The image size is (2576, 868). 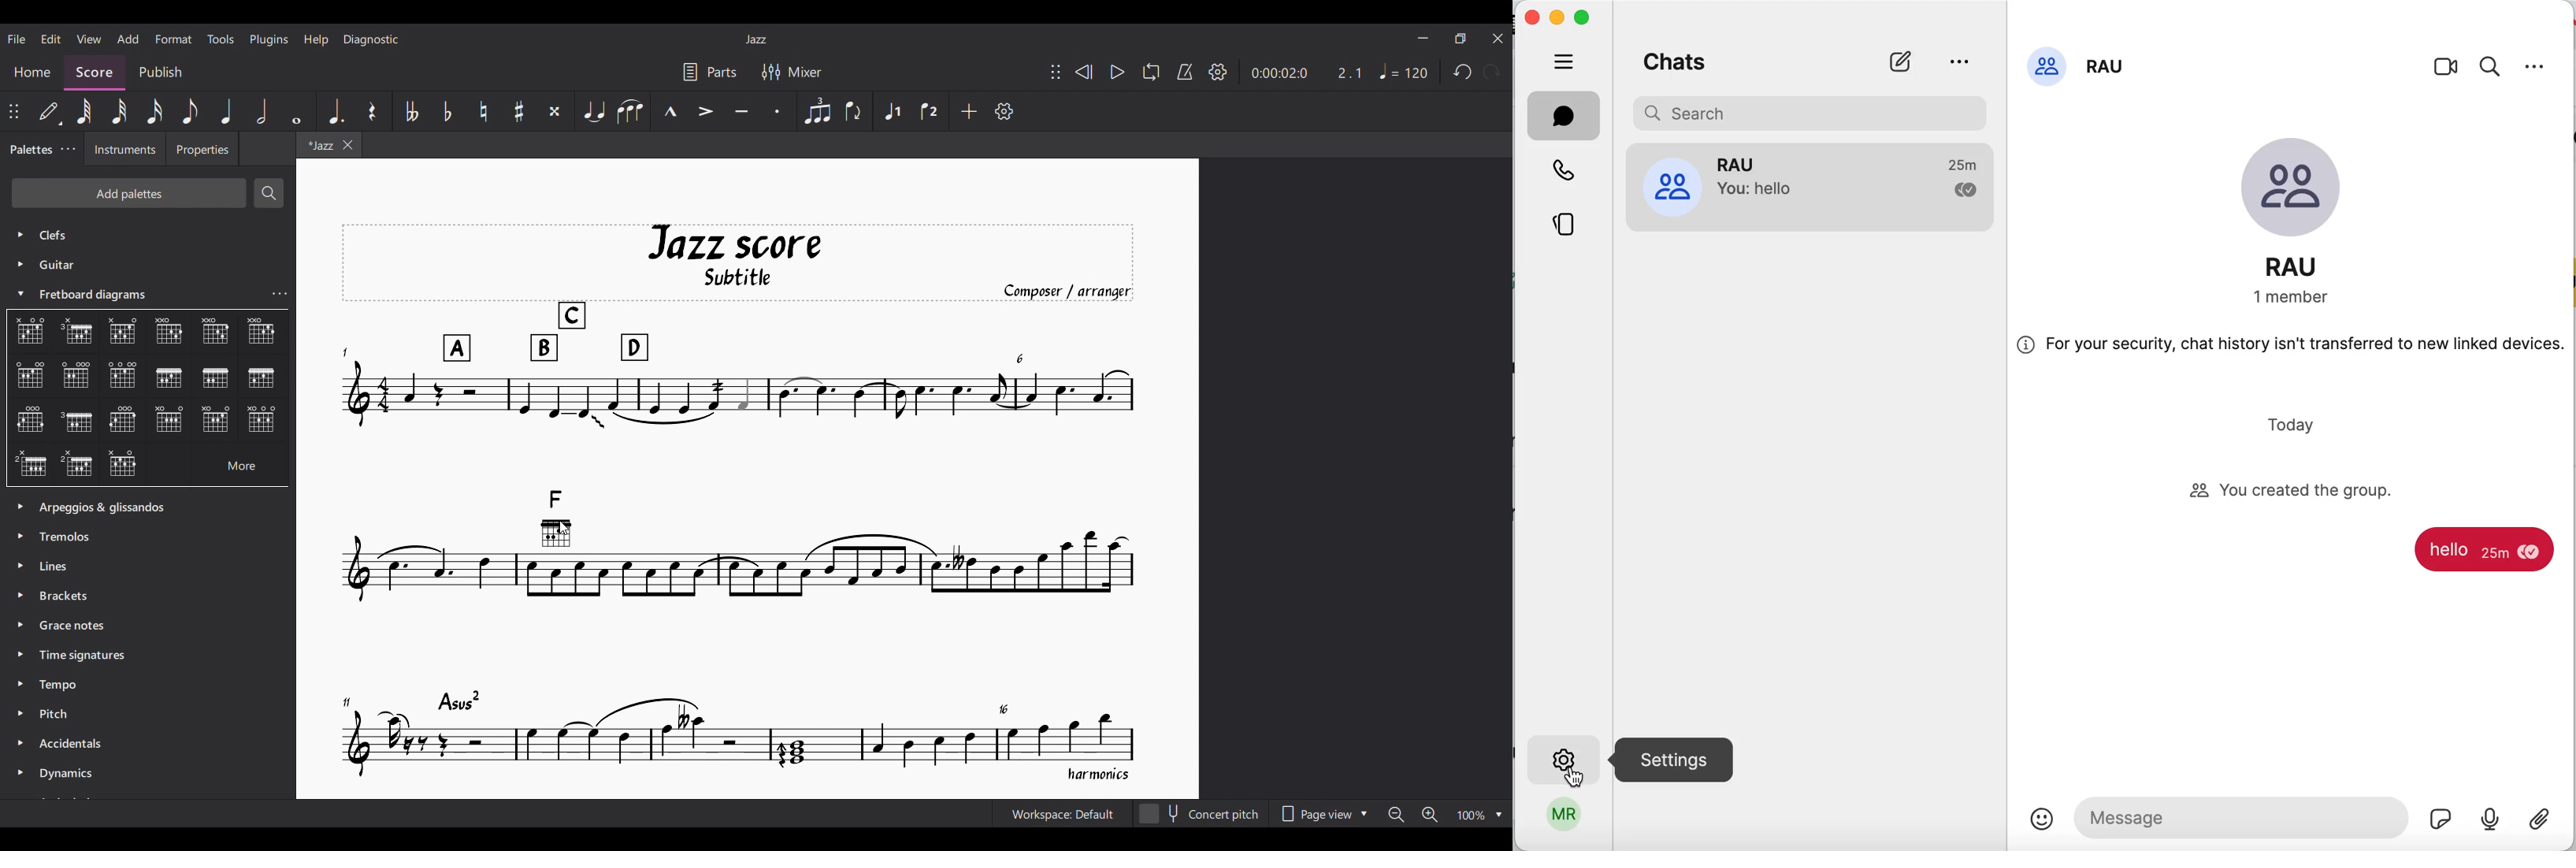 I want to click on Help menu, so click(x=317, y=40).